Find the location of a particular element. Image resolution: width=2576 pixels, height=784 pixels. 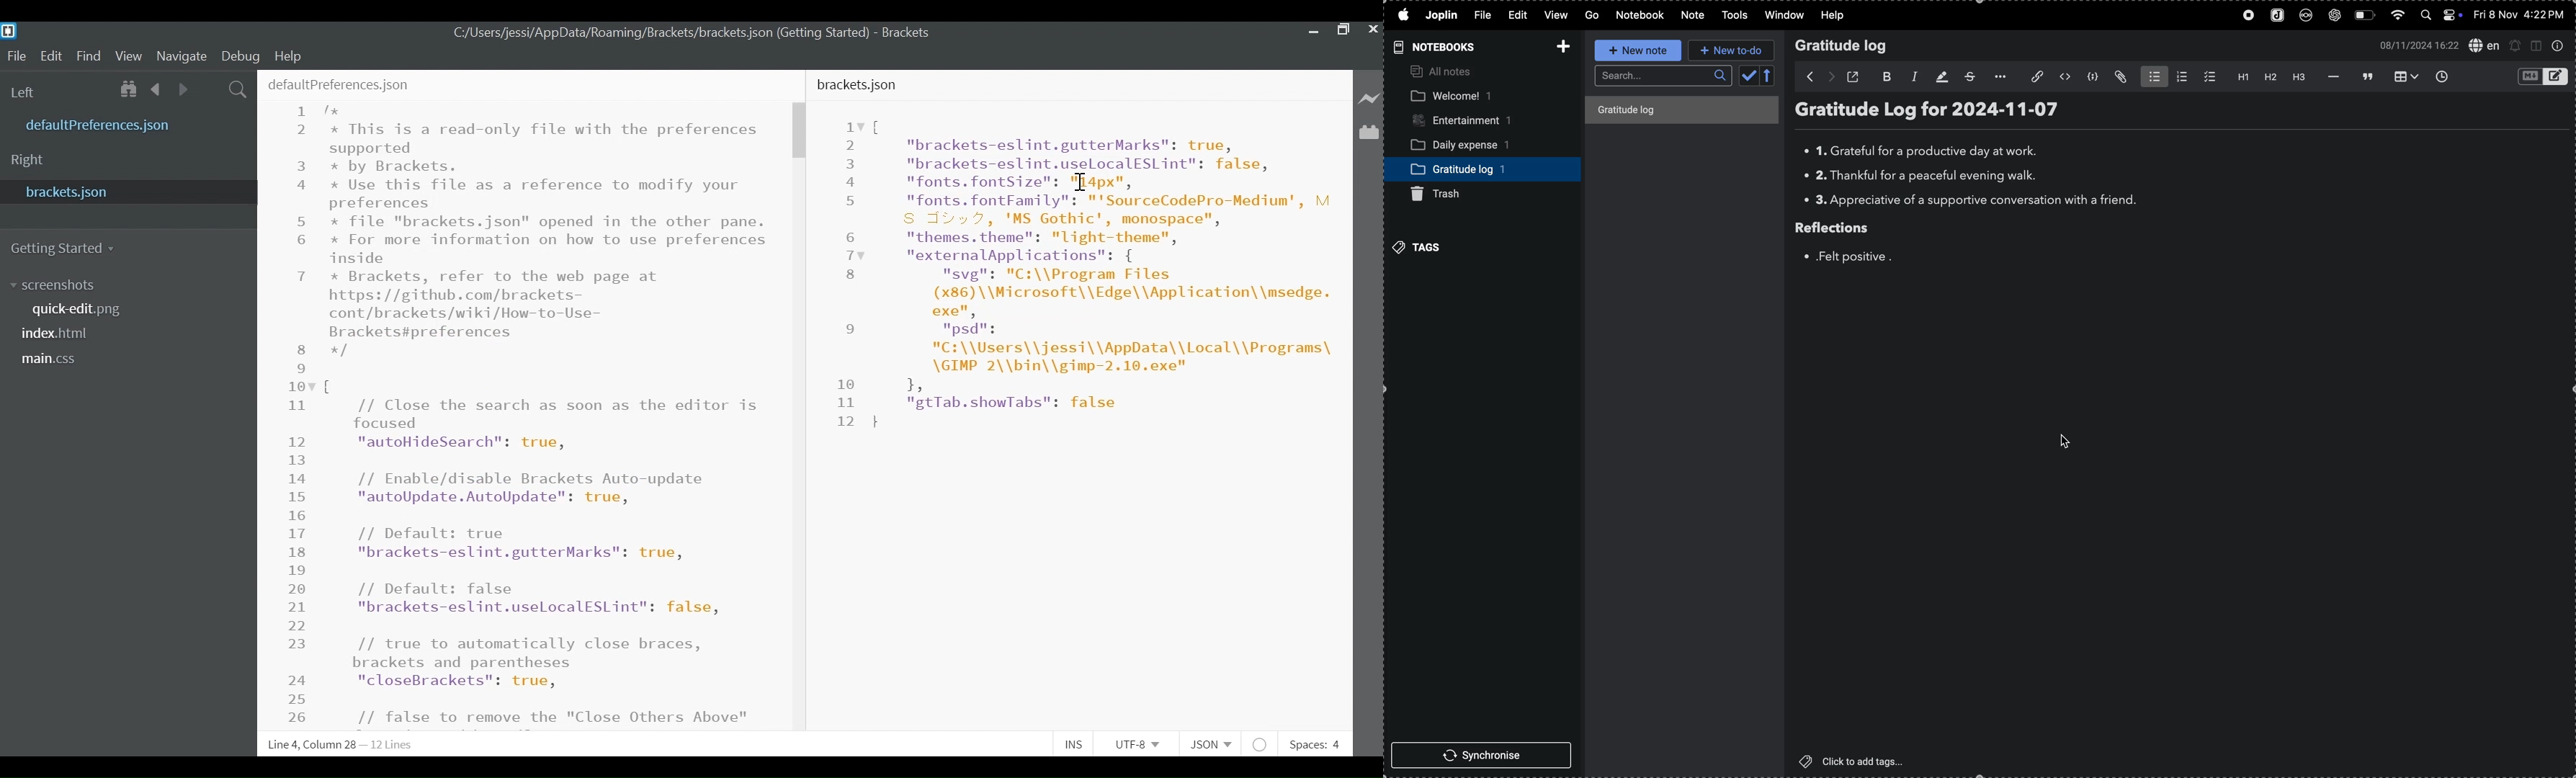

record is located at coordinates (2249, 15).